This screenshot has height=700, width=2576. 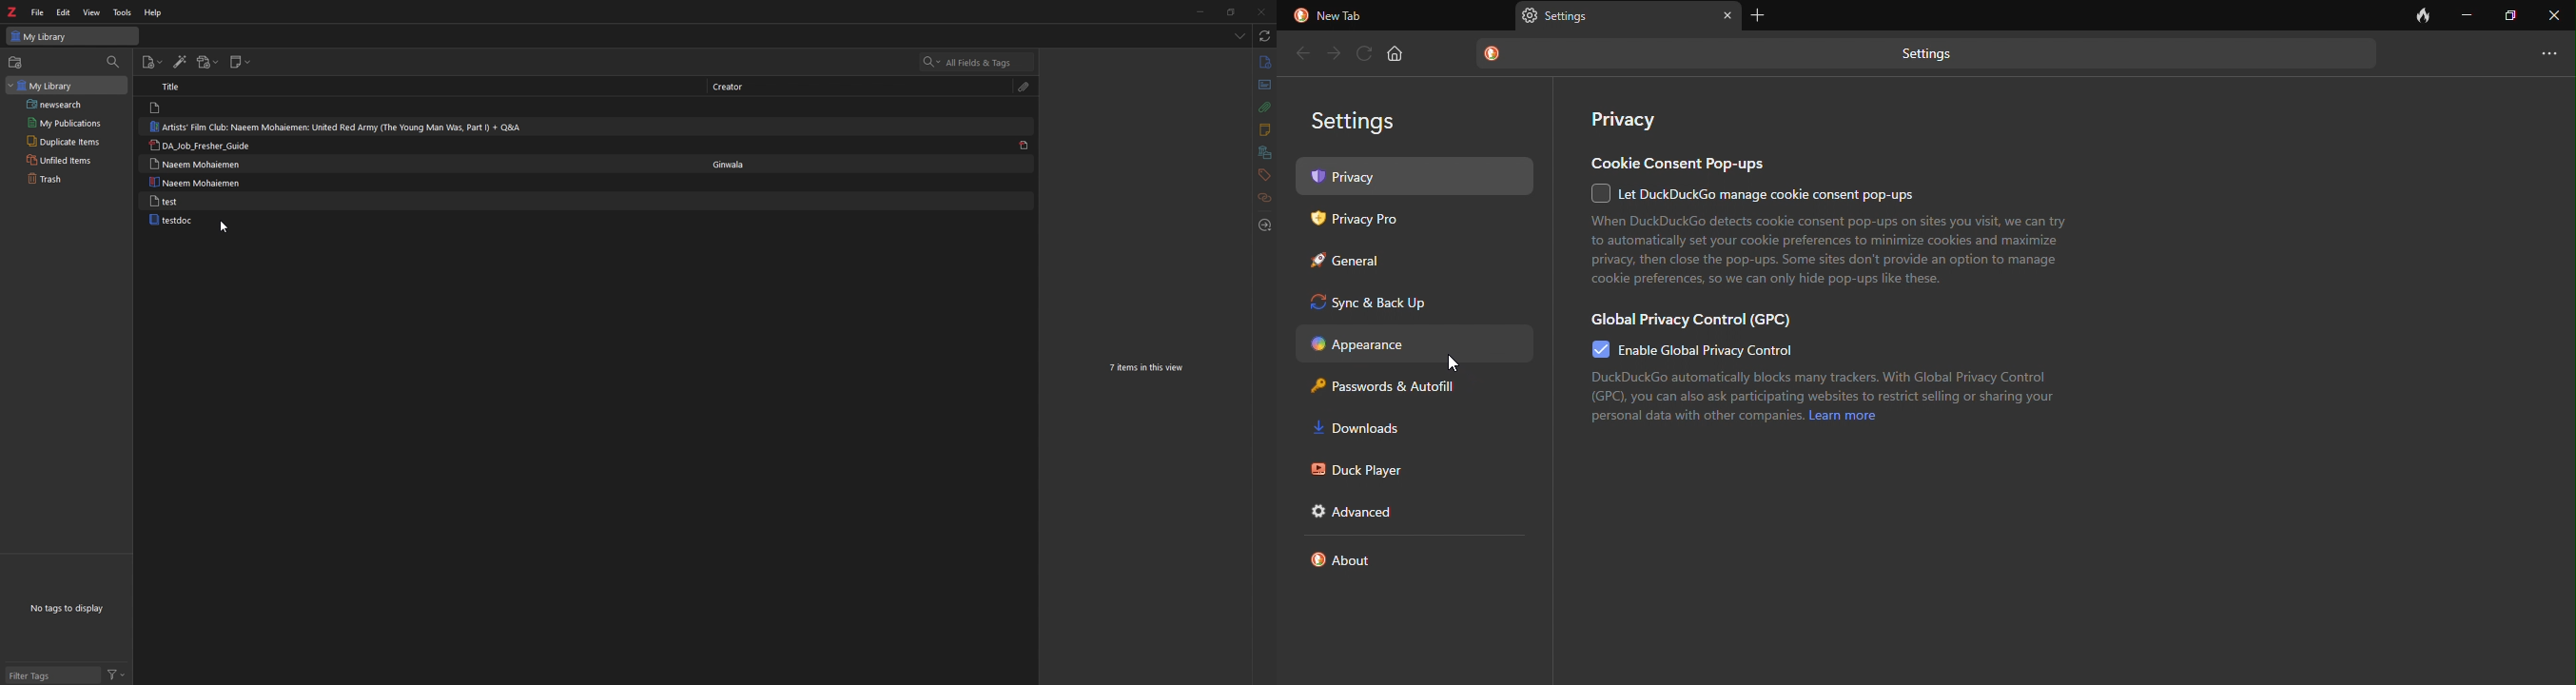 What do you see at coordinates (1264, 175) in the screenshot?
I see `tags` at bounding box center [1264, 175].